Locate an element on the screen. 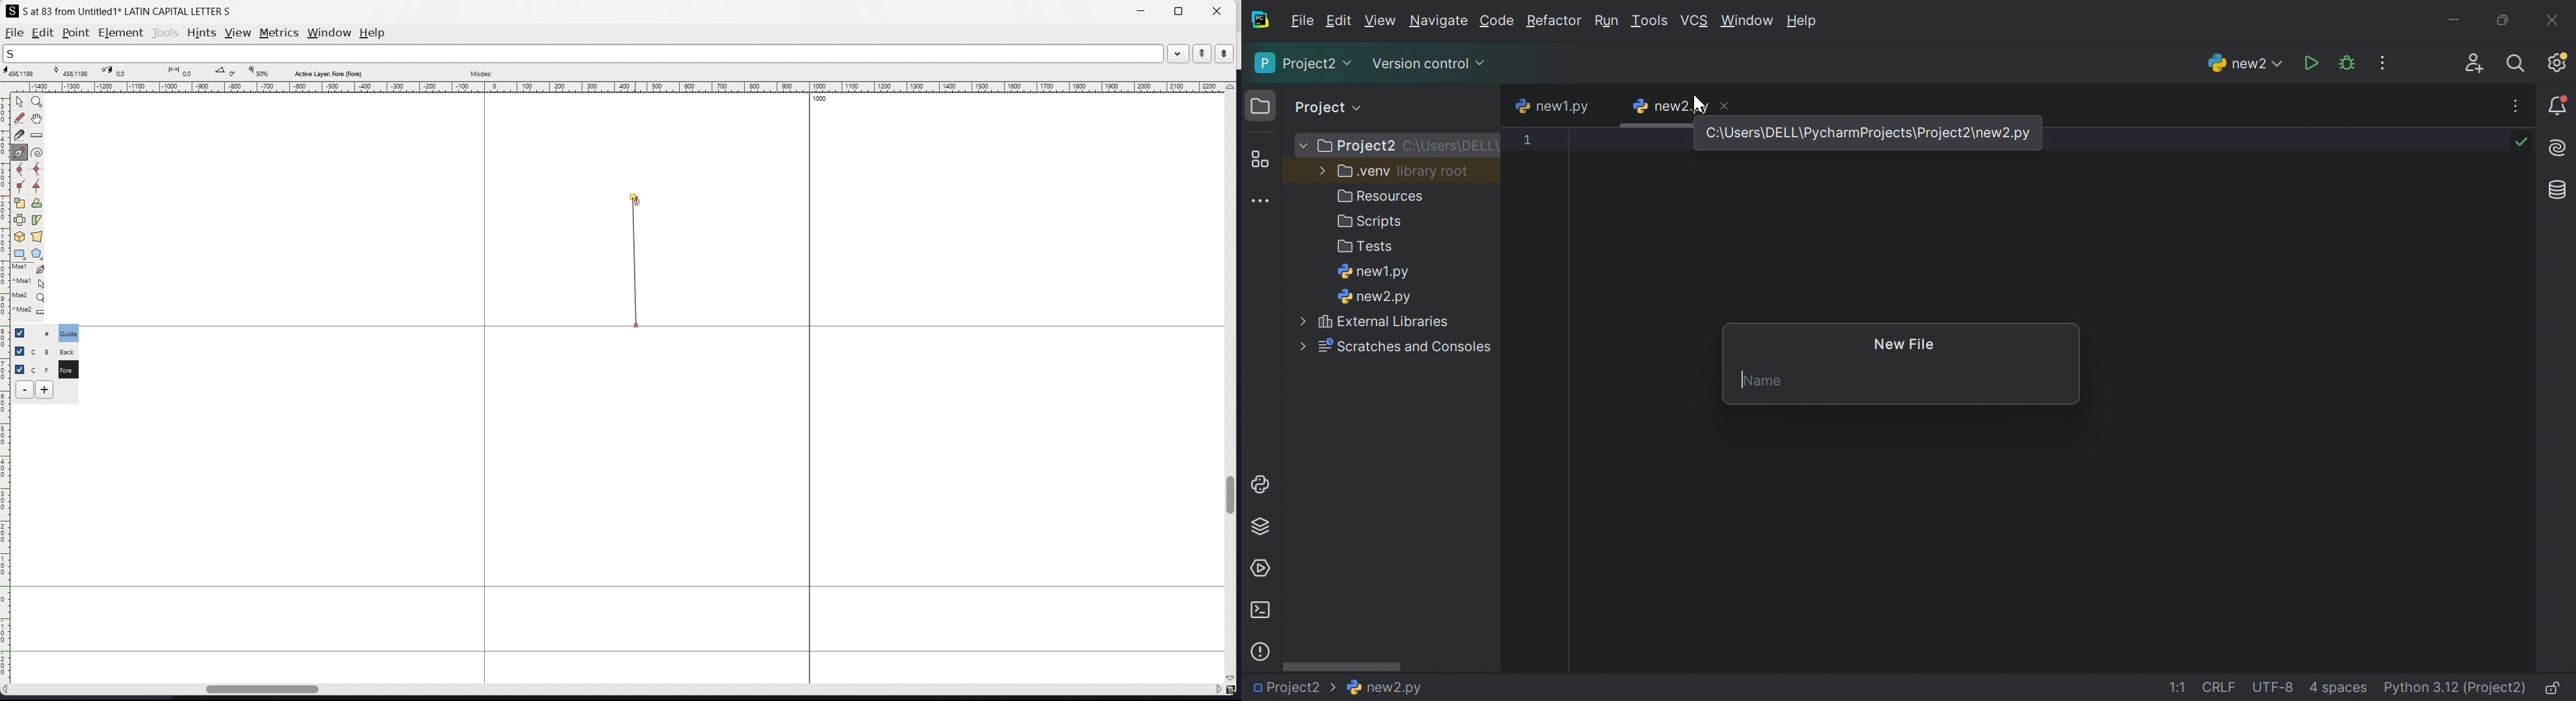  polygon and stars is located at coordinates (38, 254).